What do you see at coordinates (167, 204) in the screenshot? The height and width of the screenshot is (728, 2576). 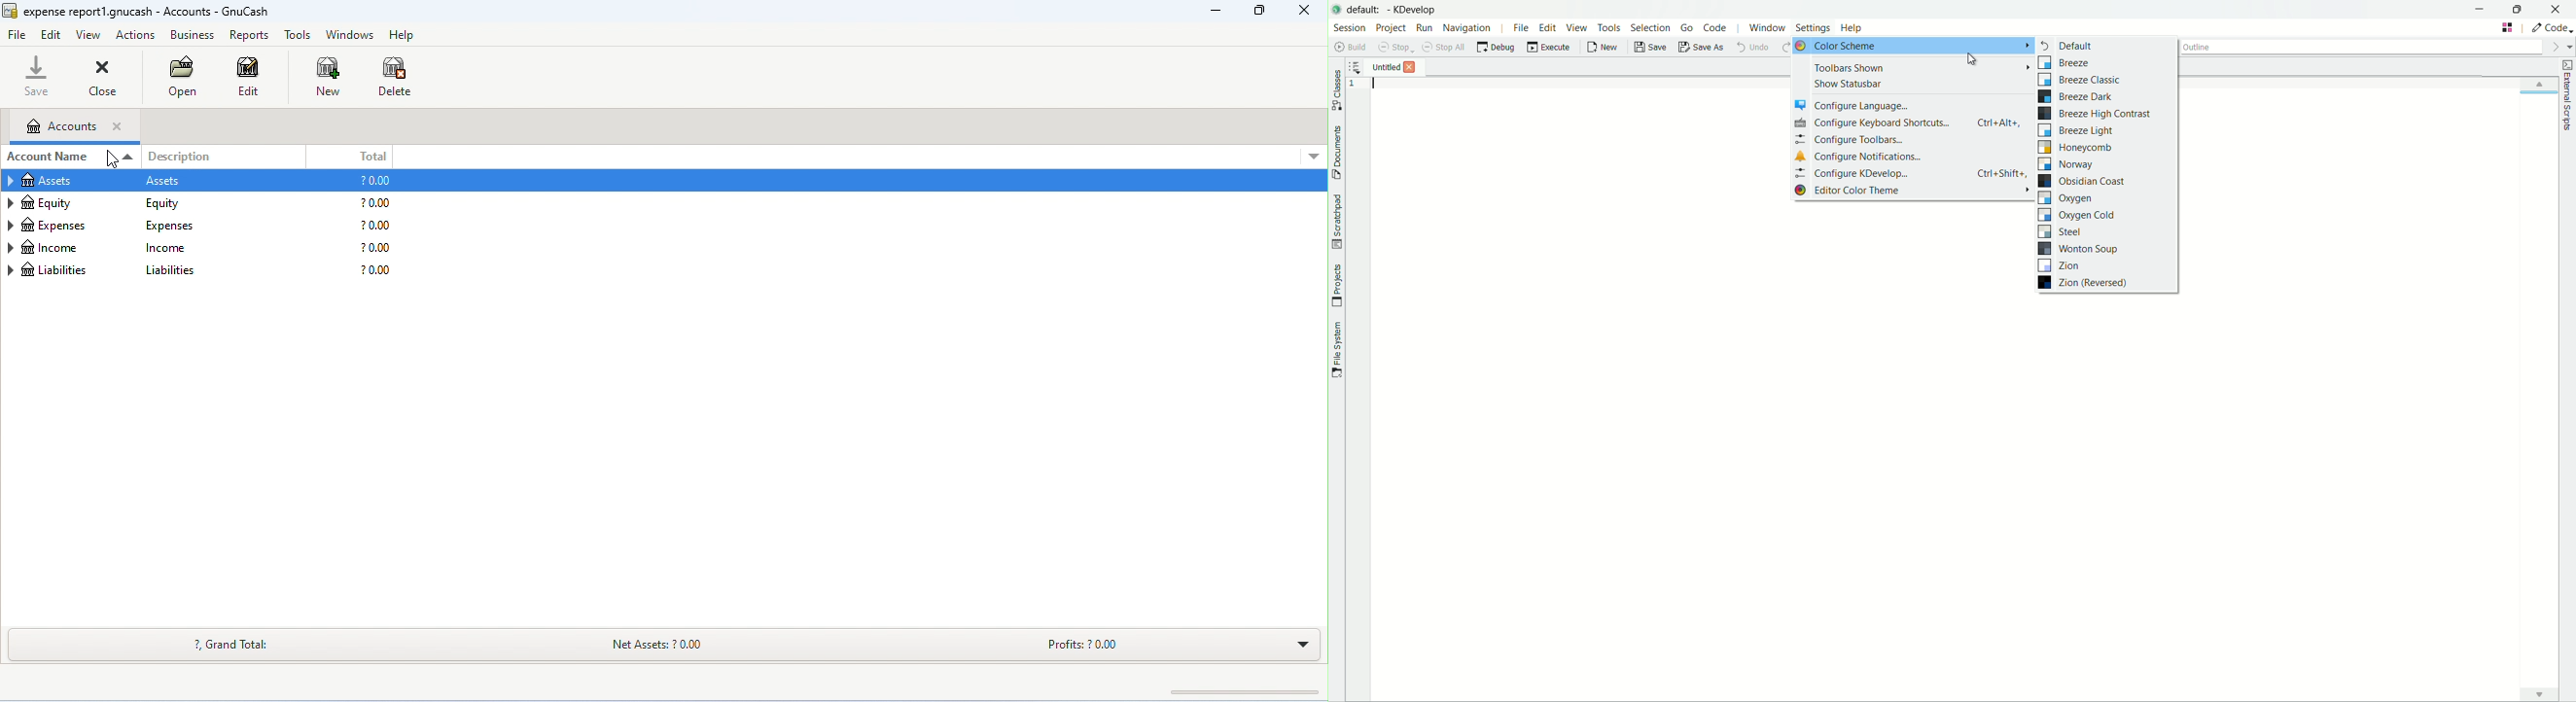 I see `equity description` at bounding box center [167, 204].